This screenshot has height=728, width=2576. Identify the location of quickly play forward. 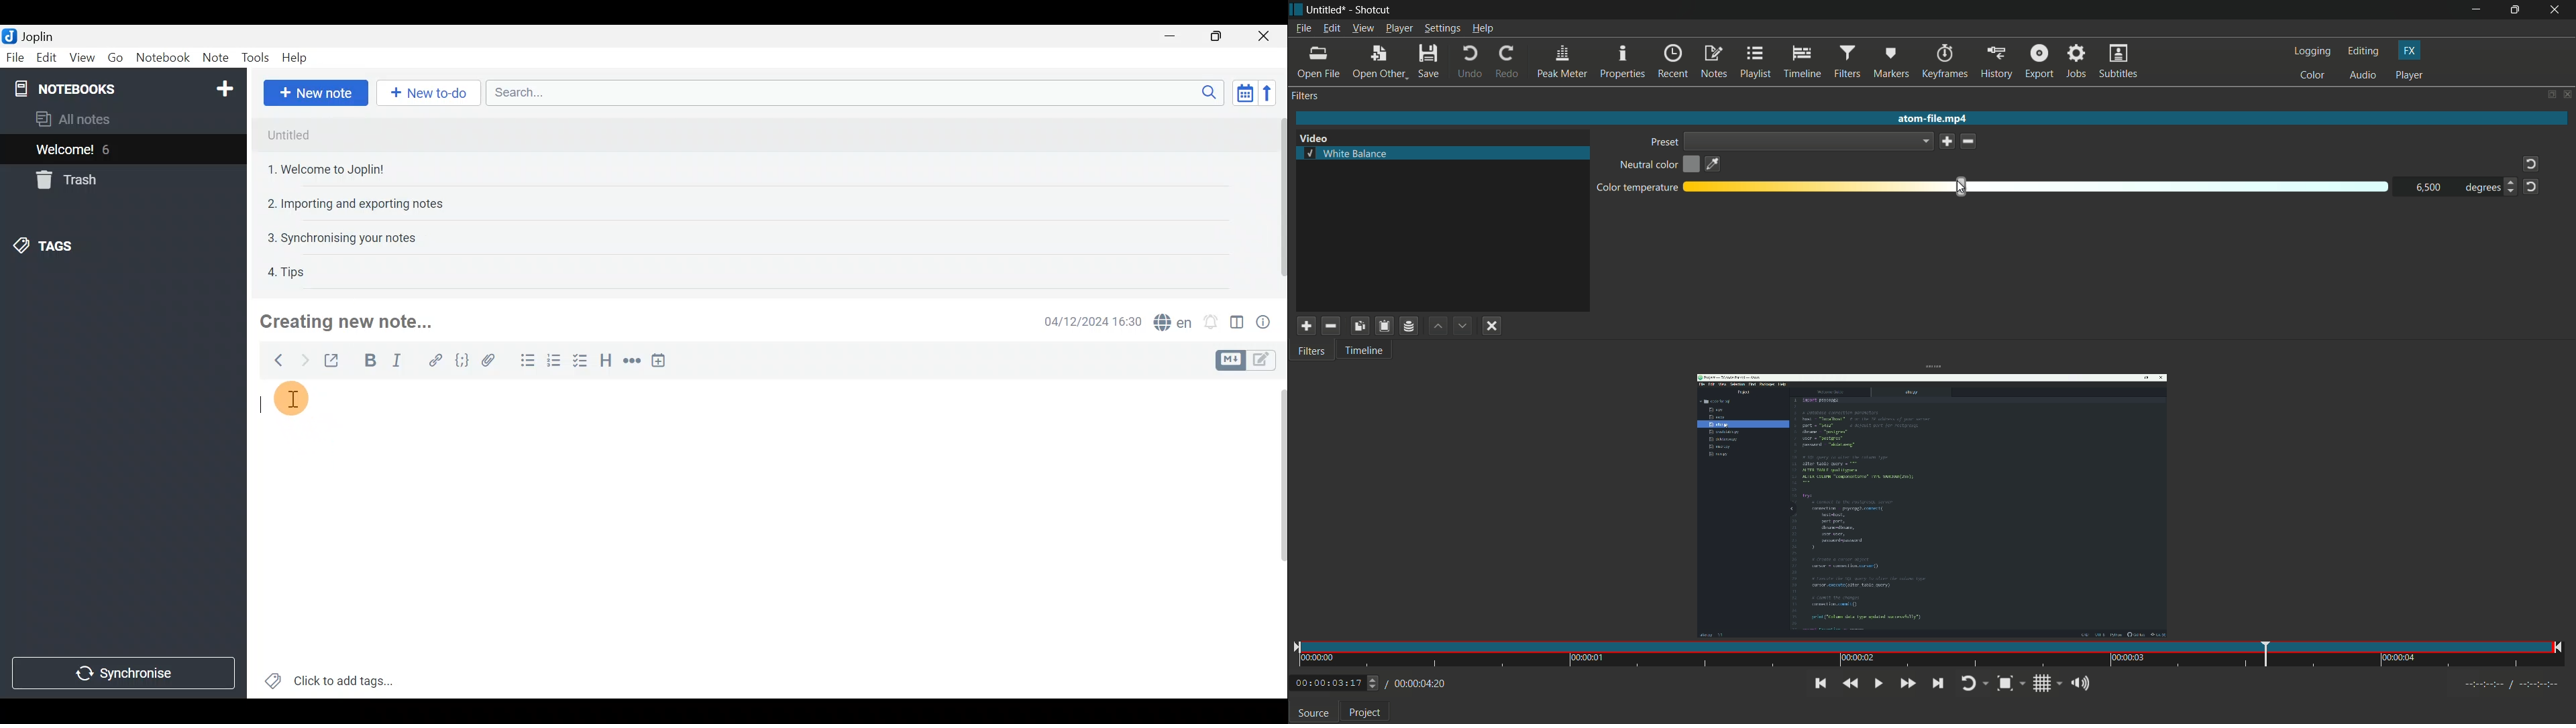
(1907, 684).